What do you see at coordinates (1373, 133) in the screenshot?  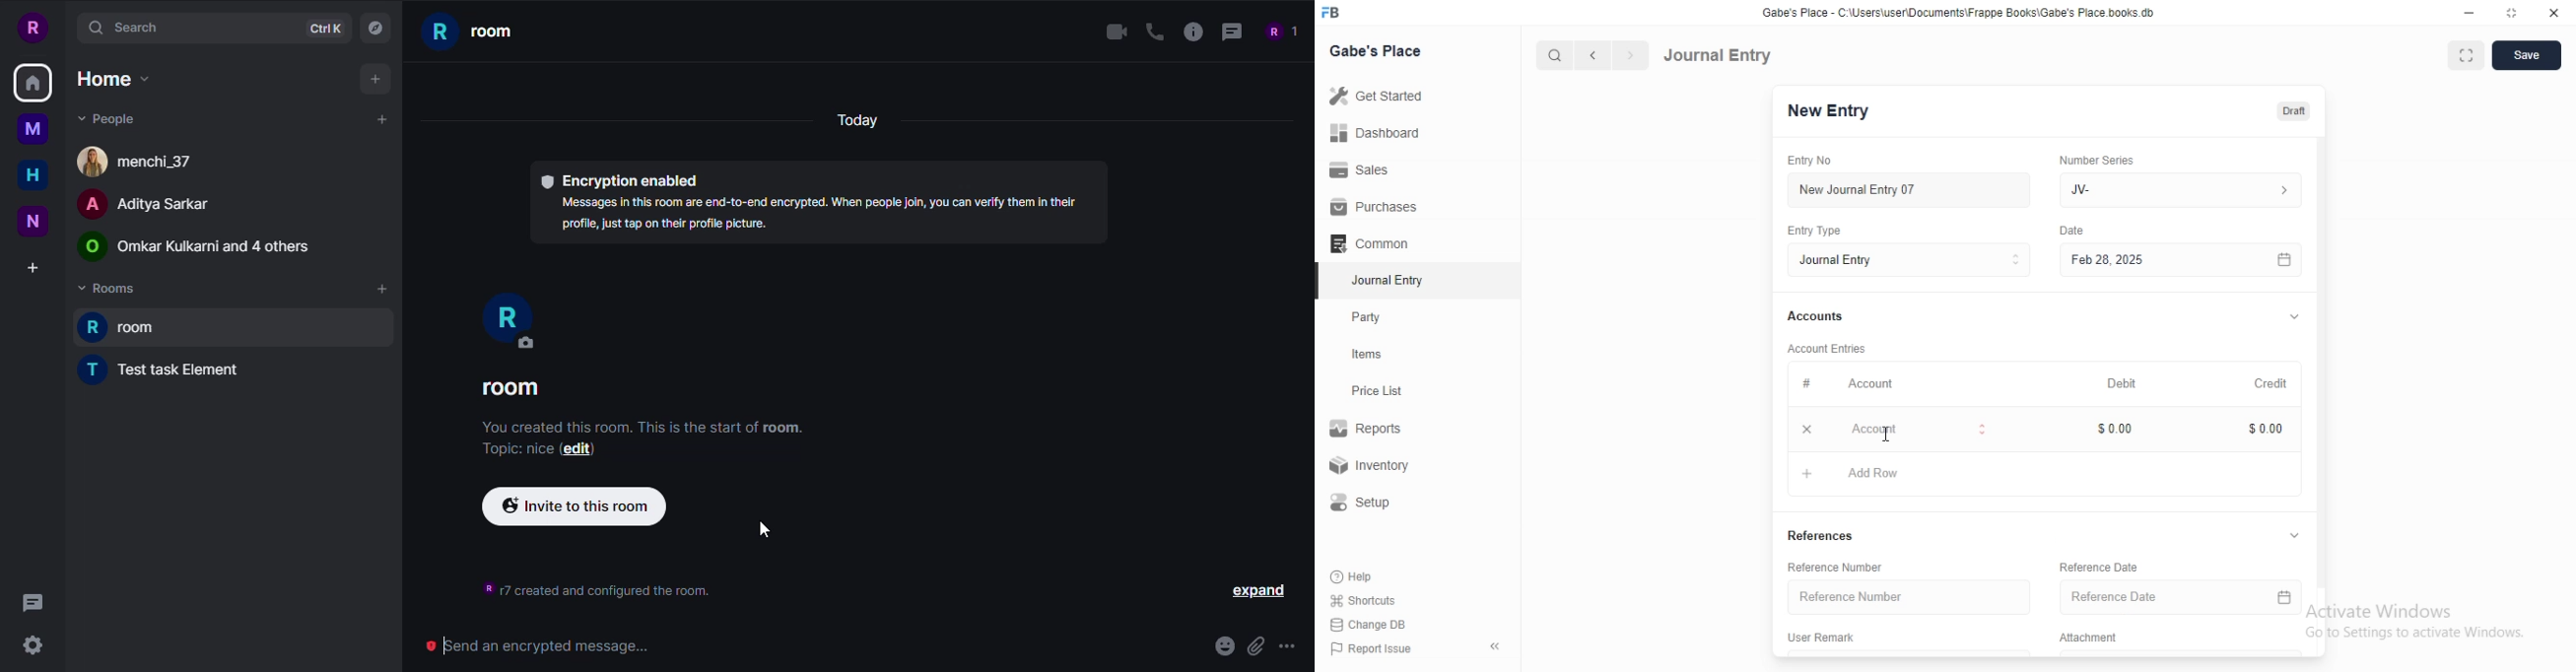 I see `Dashboard` at bounding box center [1373, 133].